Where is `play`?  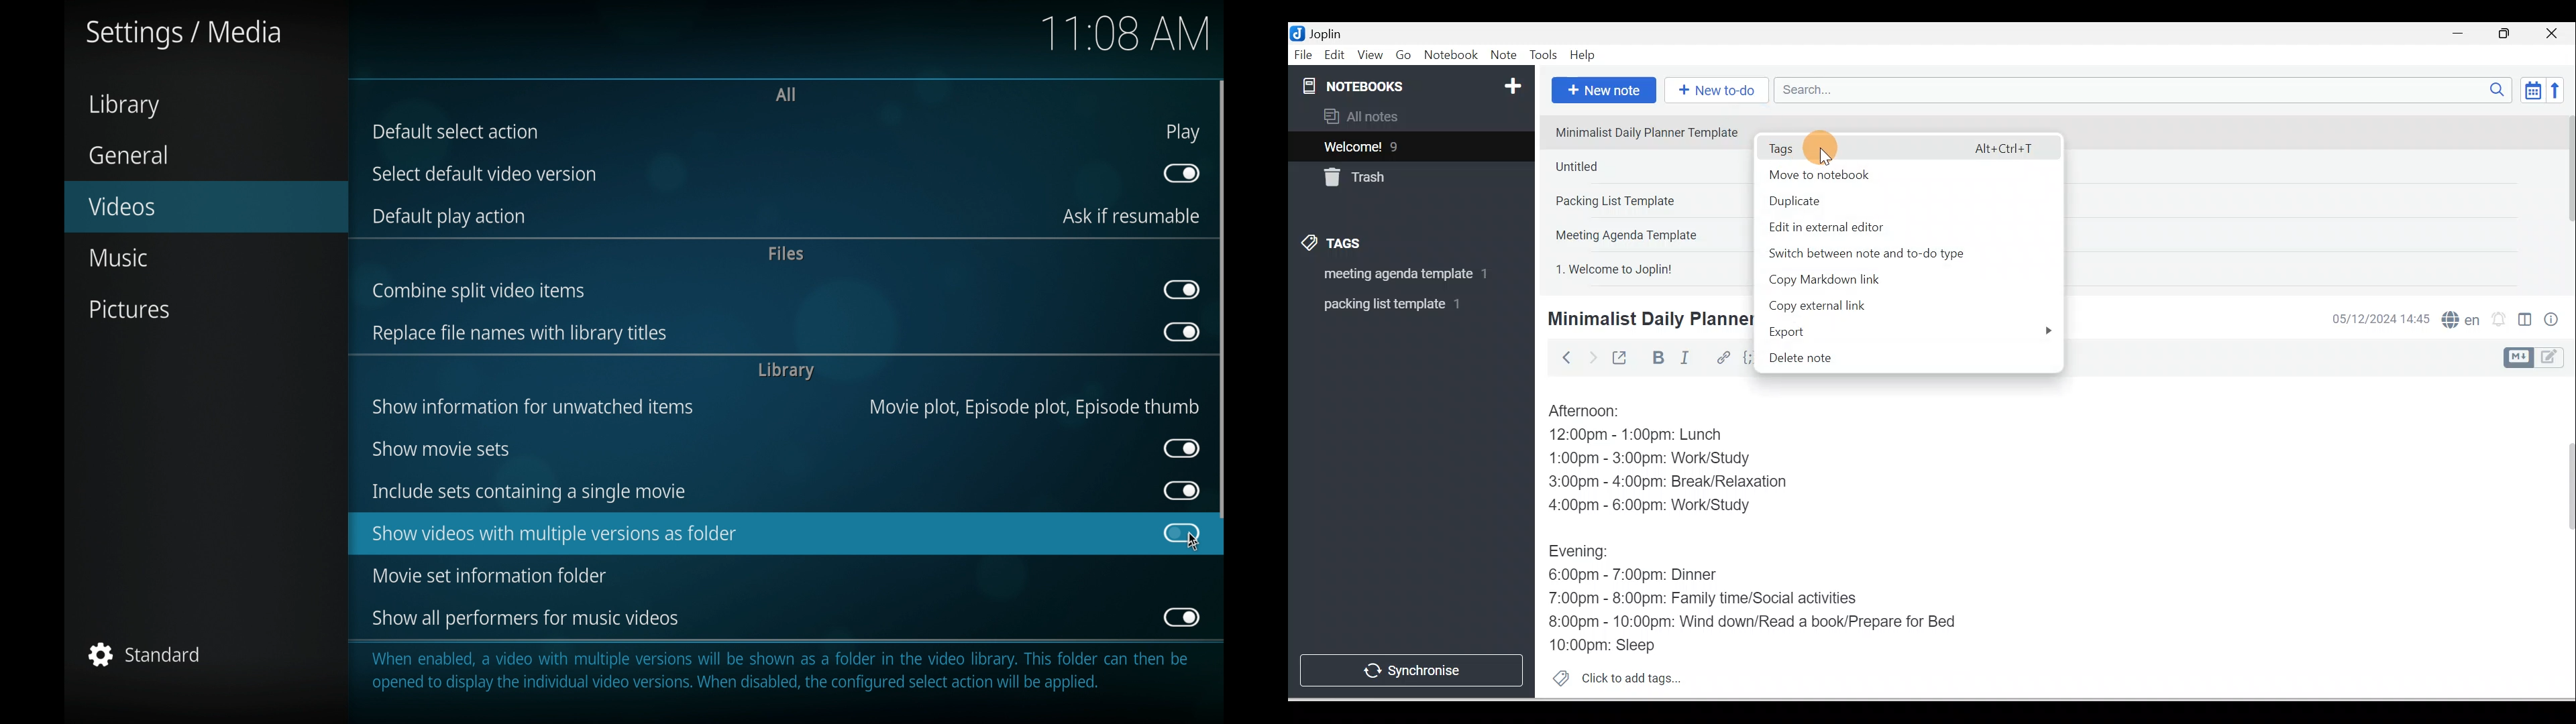
play is located at coordinates (1183, 134).